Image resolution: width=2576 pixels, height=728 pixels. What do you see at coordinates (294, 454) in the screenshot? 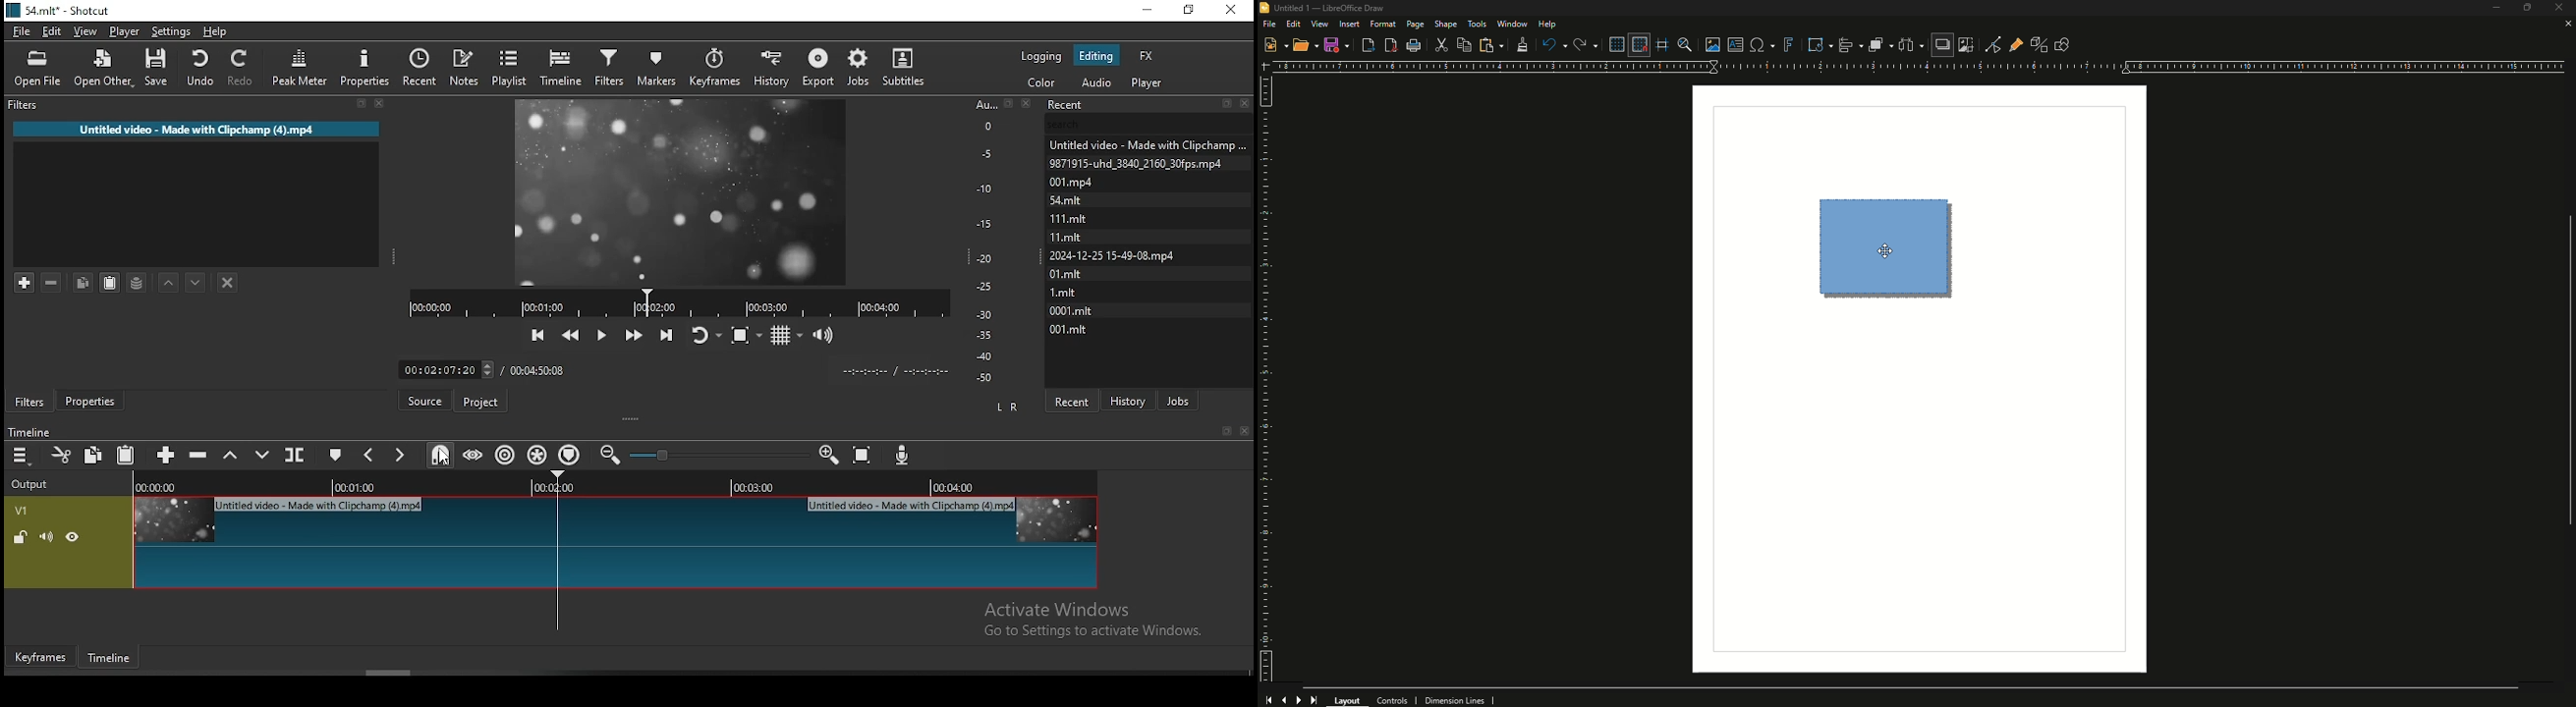
I see `split at playhead` at bounding box center [294, 454].